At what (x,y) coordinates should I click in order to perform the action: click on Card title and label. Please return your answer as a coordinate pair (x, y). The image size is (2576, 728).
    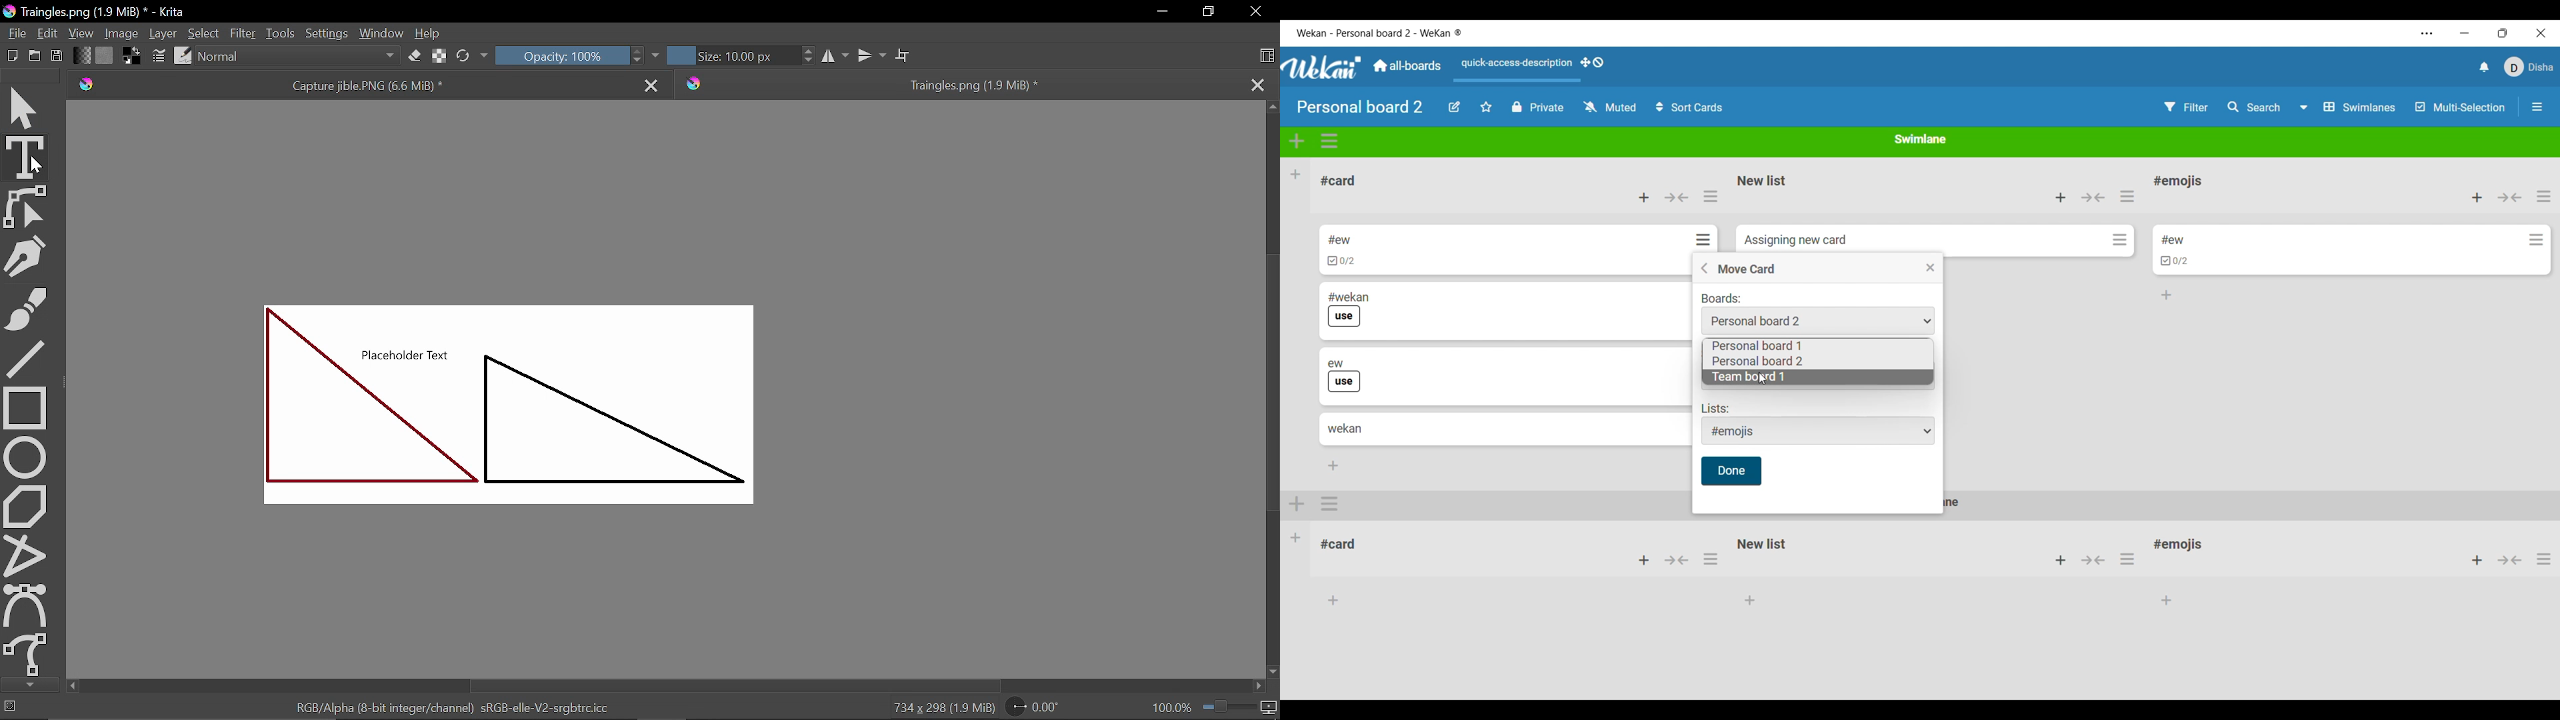
    Looking at the image, I should click on (1345, 376).